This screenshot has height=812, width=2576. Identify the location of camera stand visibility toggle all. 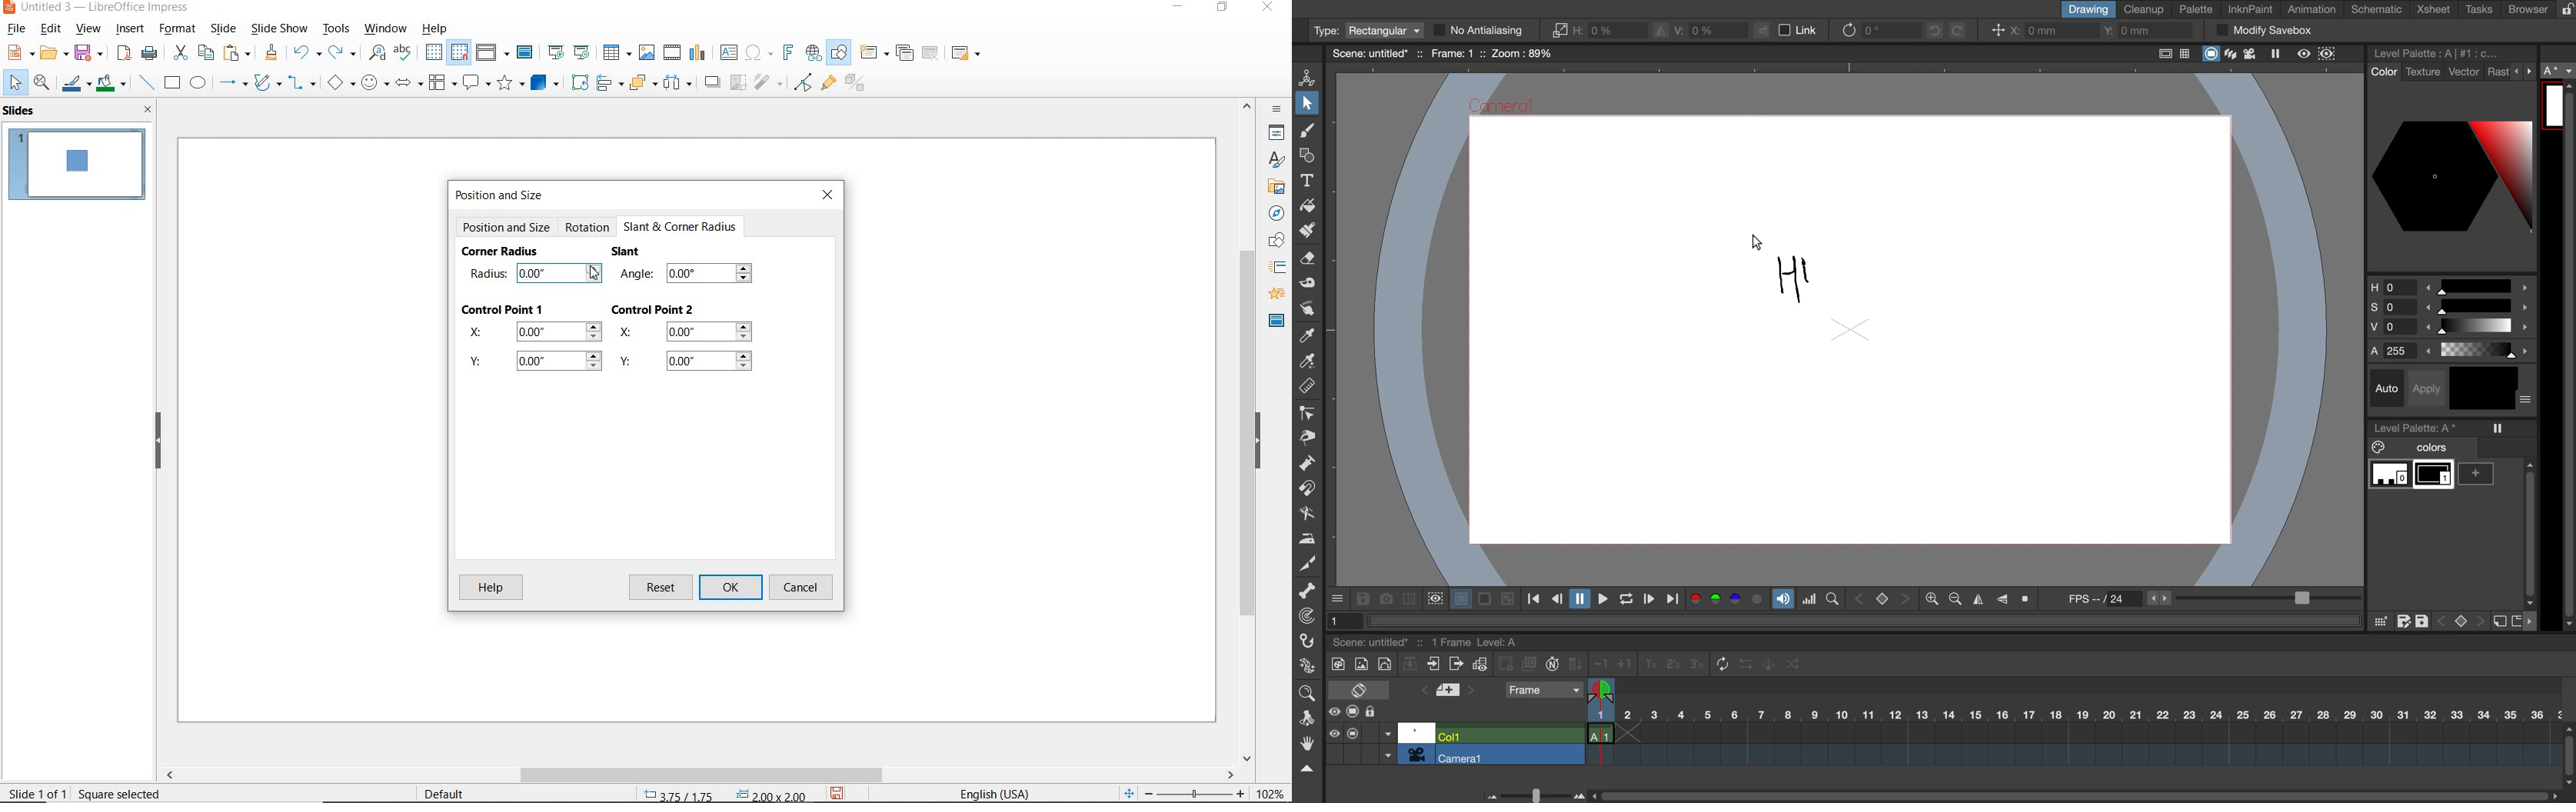
(1353, 712).